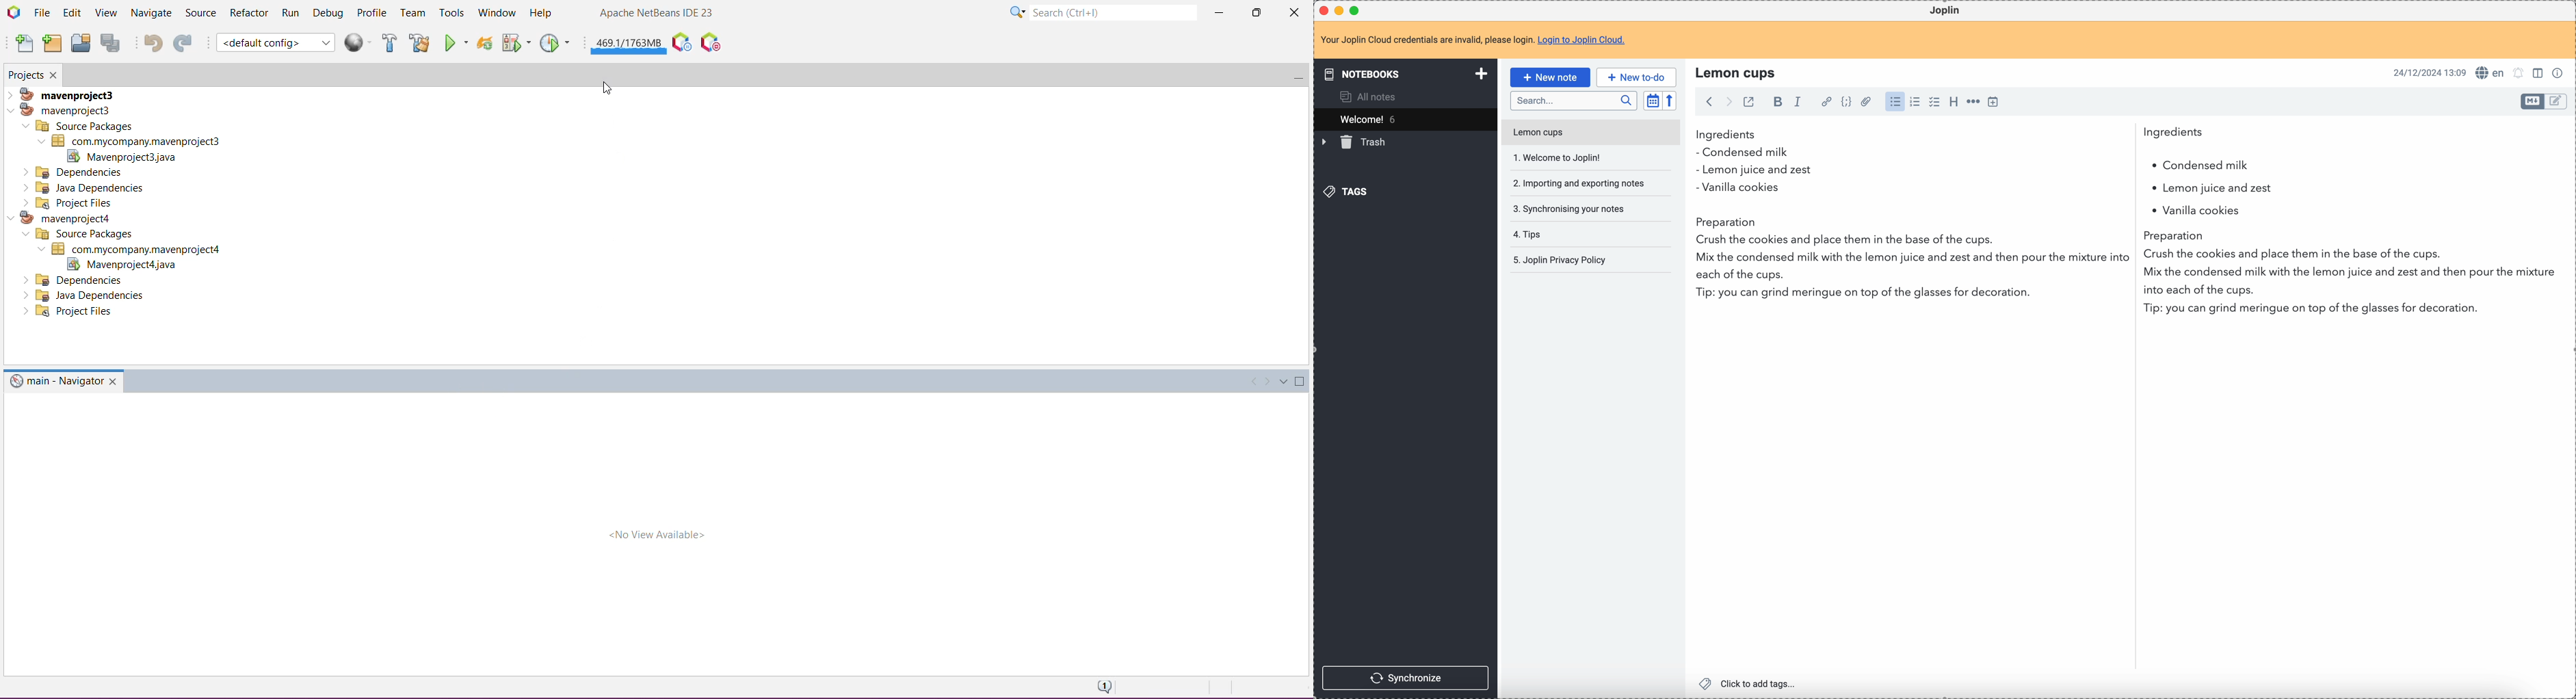  I want to click on spell checker, so click(2493, 73).